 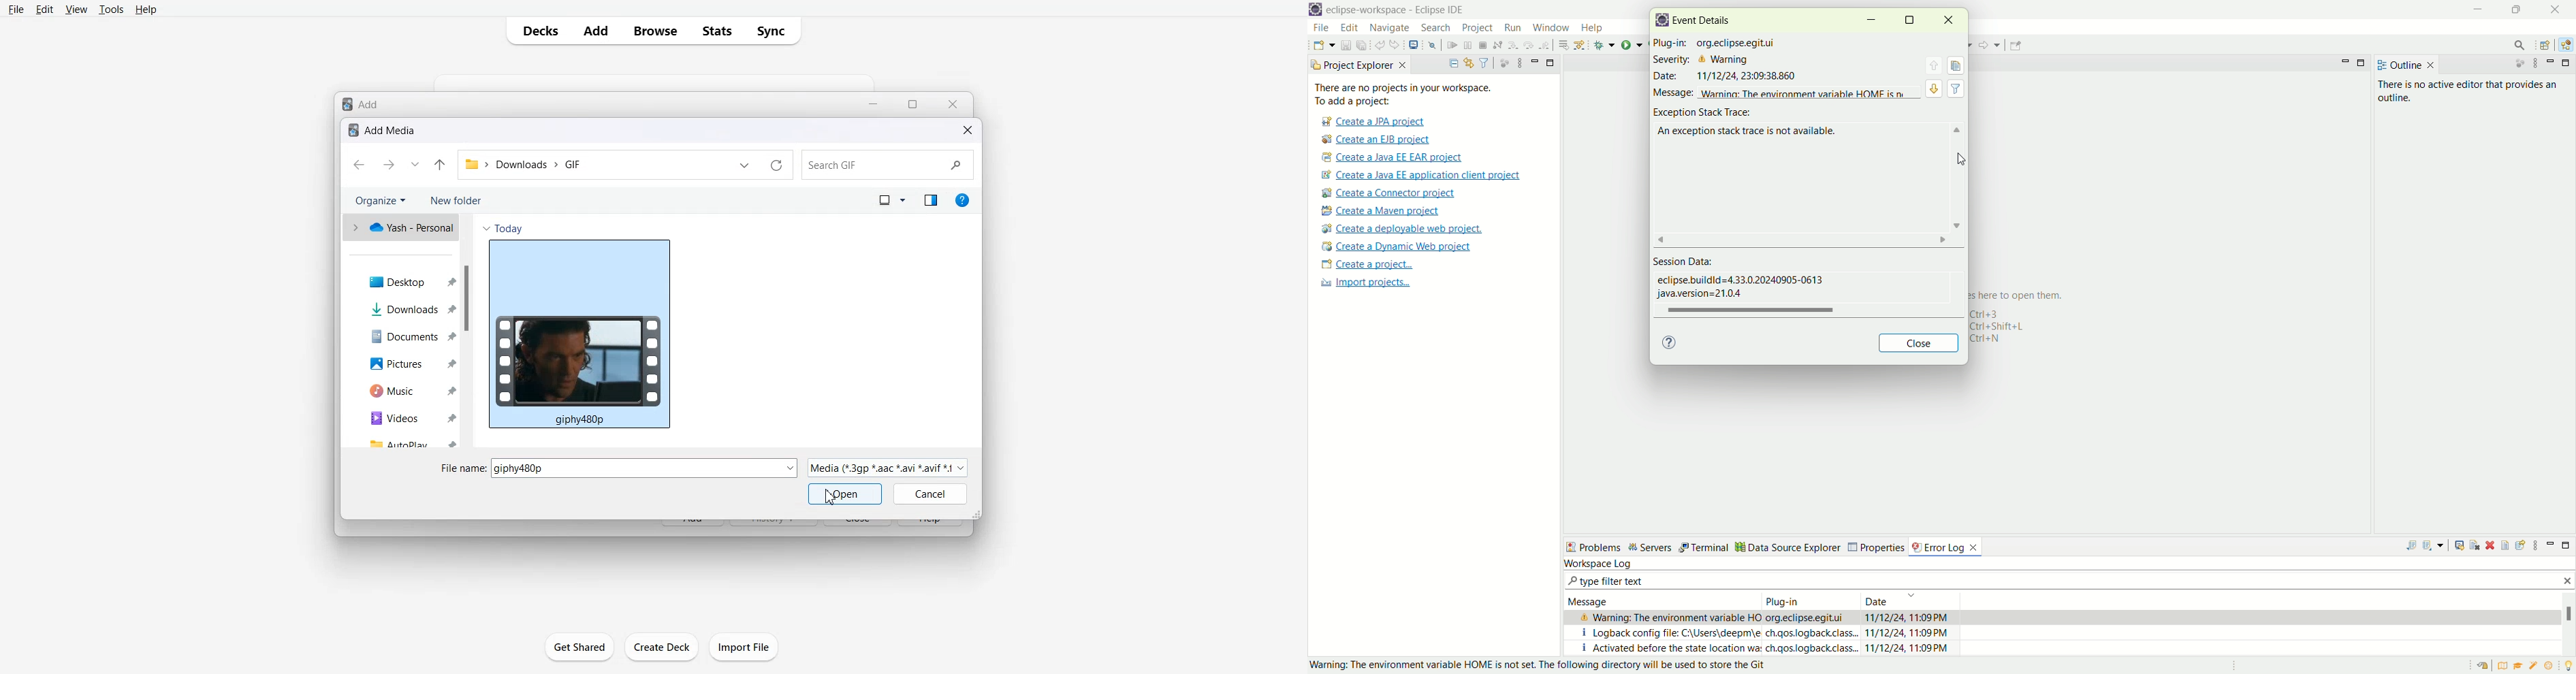 I want to click on View, so click(x=76, y=10).